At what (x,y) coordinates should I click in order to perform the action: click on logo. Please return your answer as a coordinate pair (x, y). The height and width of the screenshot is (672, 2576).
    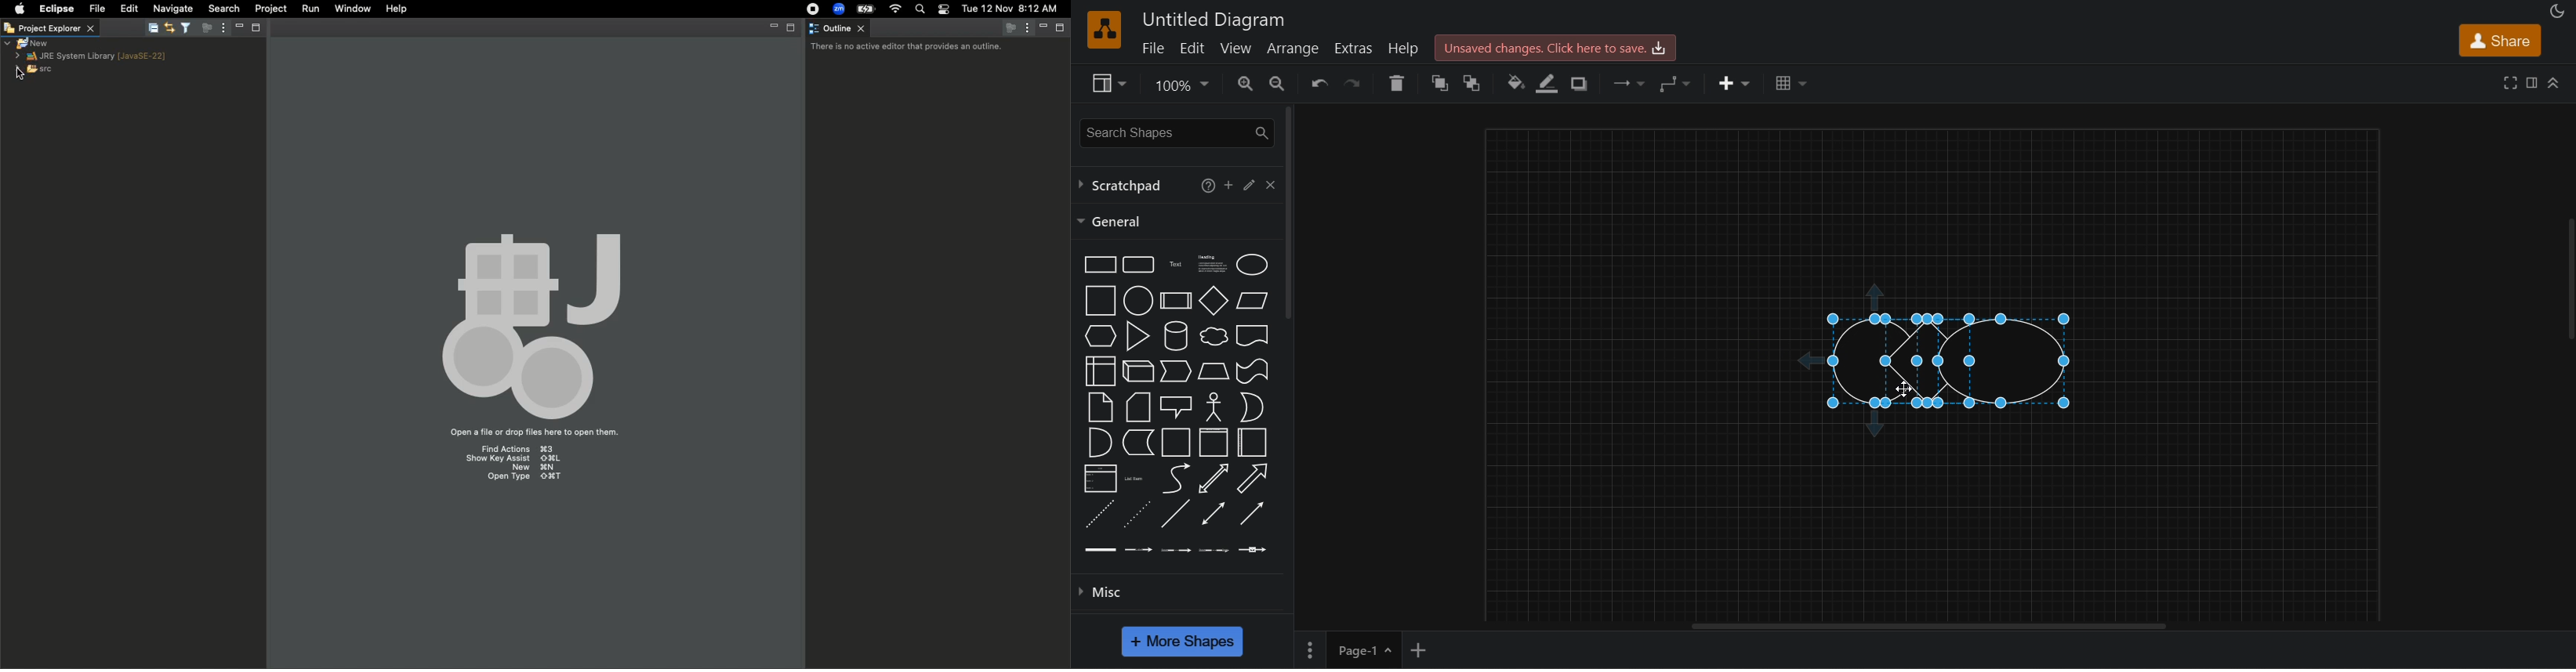
    Looking at the image, I should click on (1102, 29).